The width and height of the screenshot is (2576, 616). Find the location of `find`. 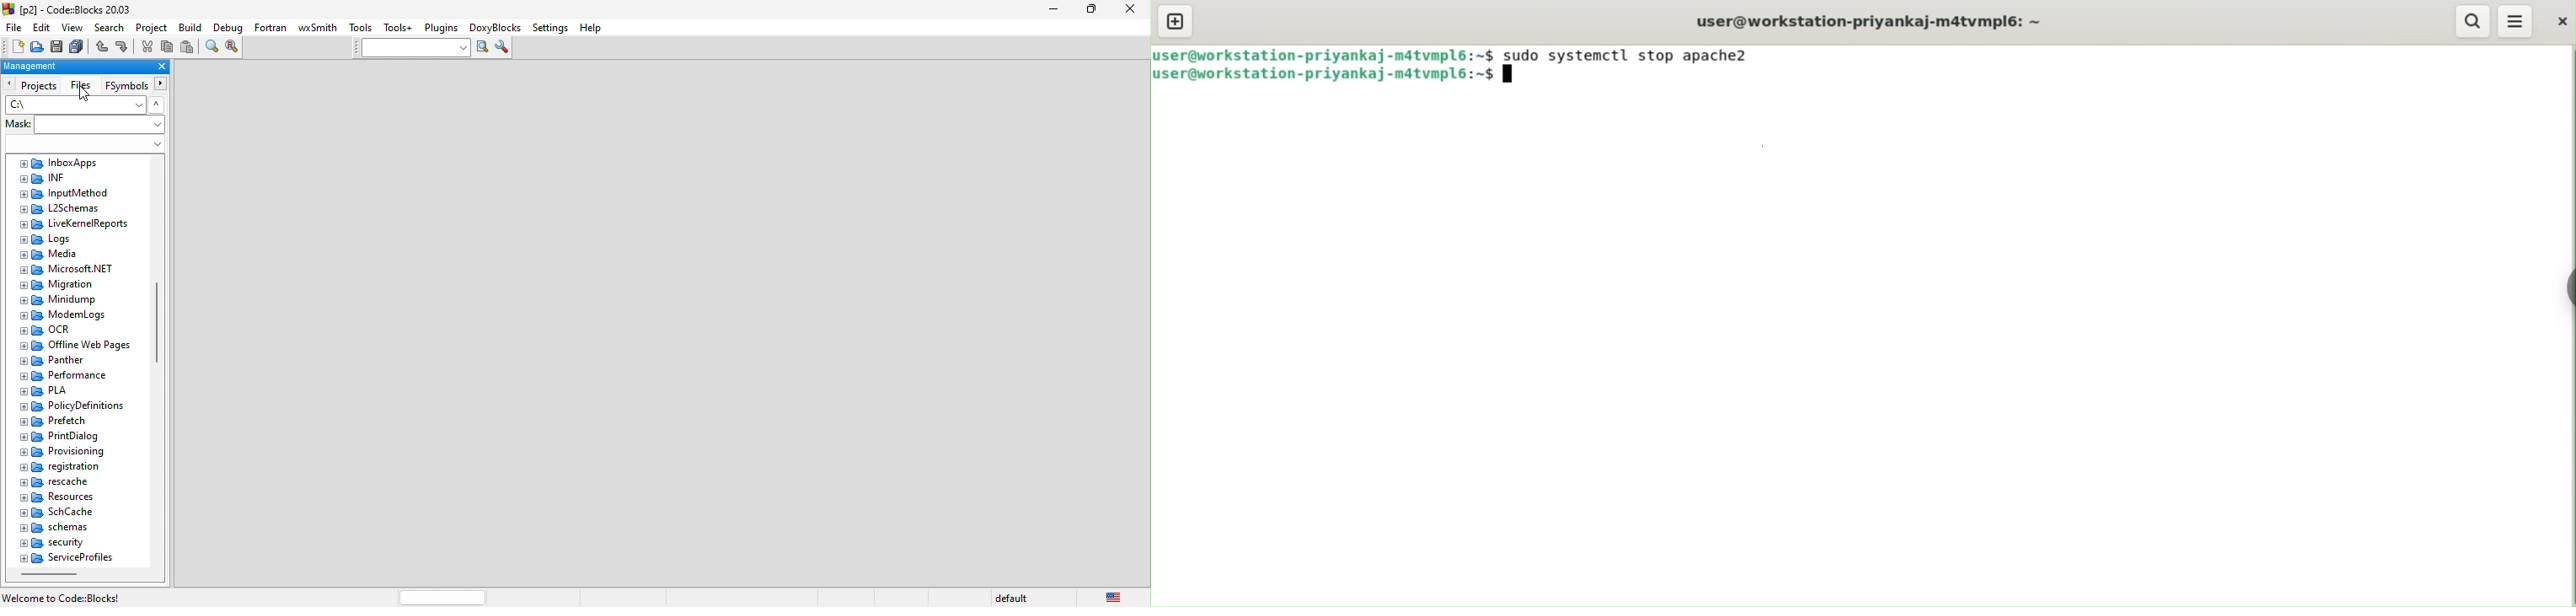

find is located at coordinates (211, 48).